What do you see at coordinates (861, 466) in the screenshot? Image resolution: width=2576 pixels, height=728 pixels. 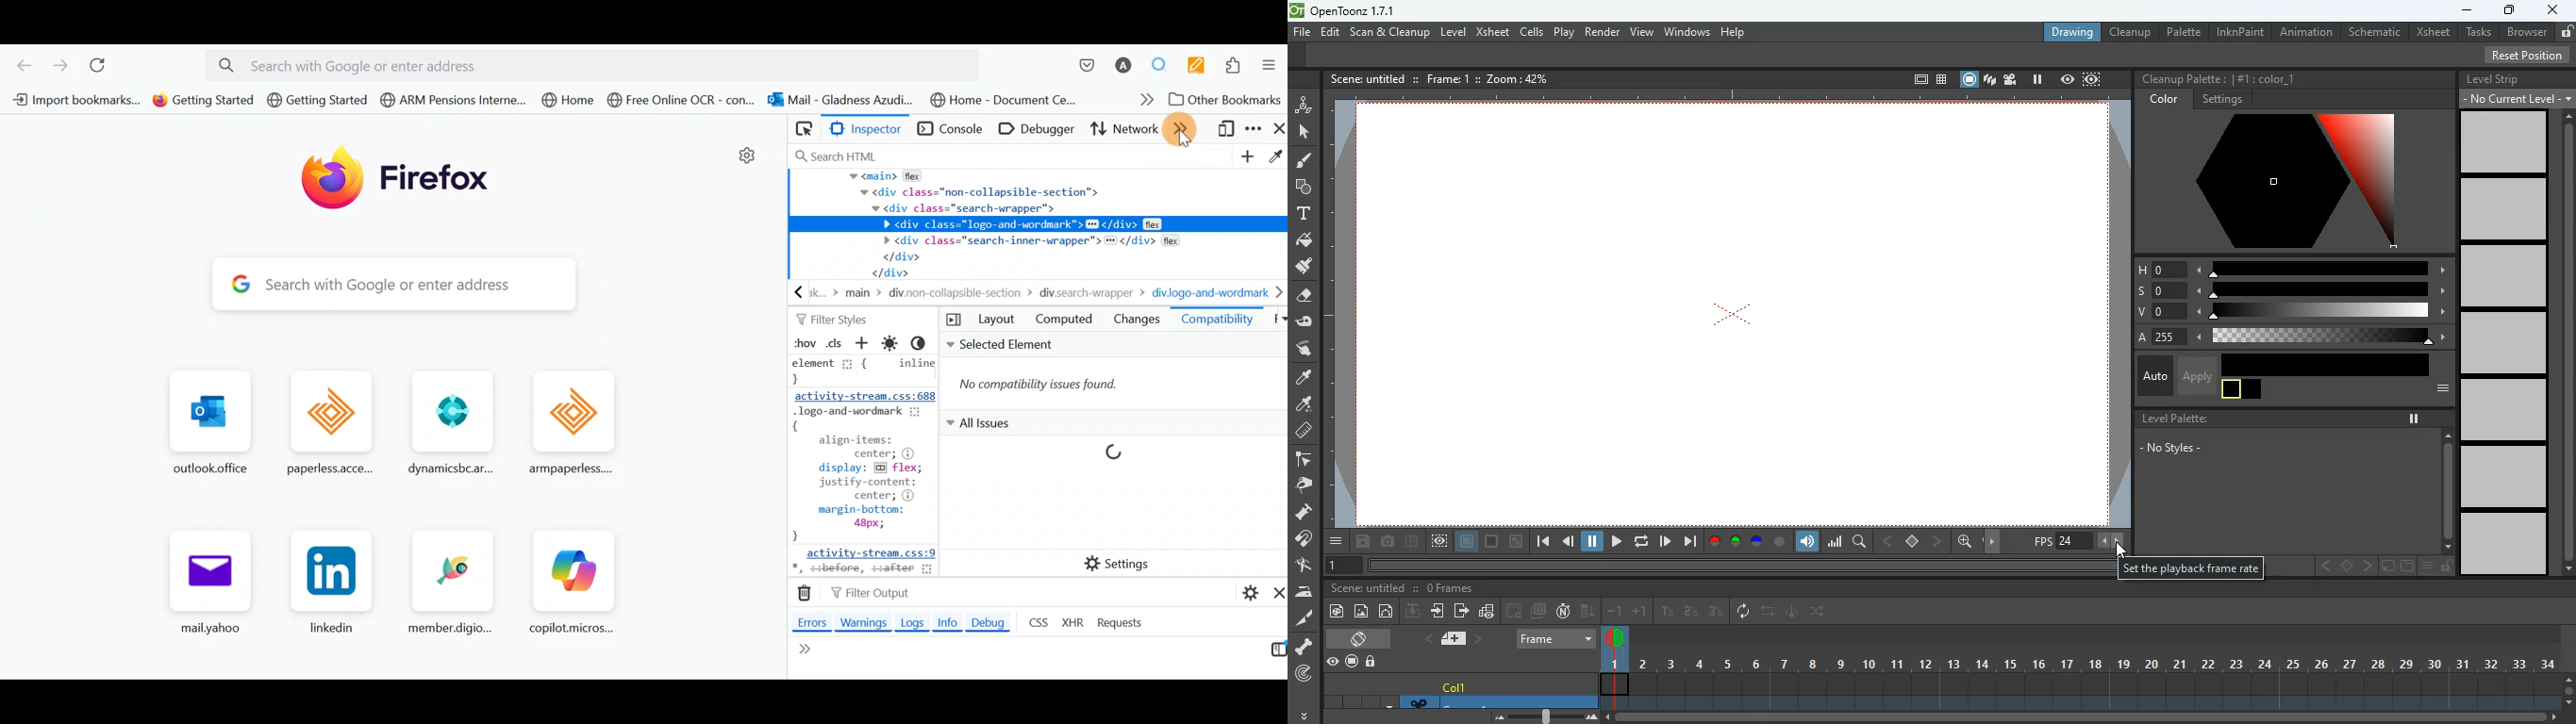 I see `HTML code` at bounding box center [861, 466].